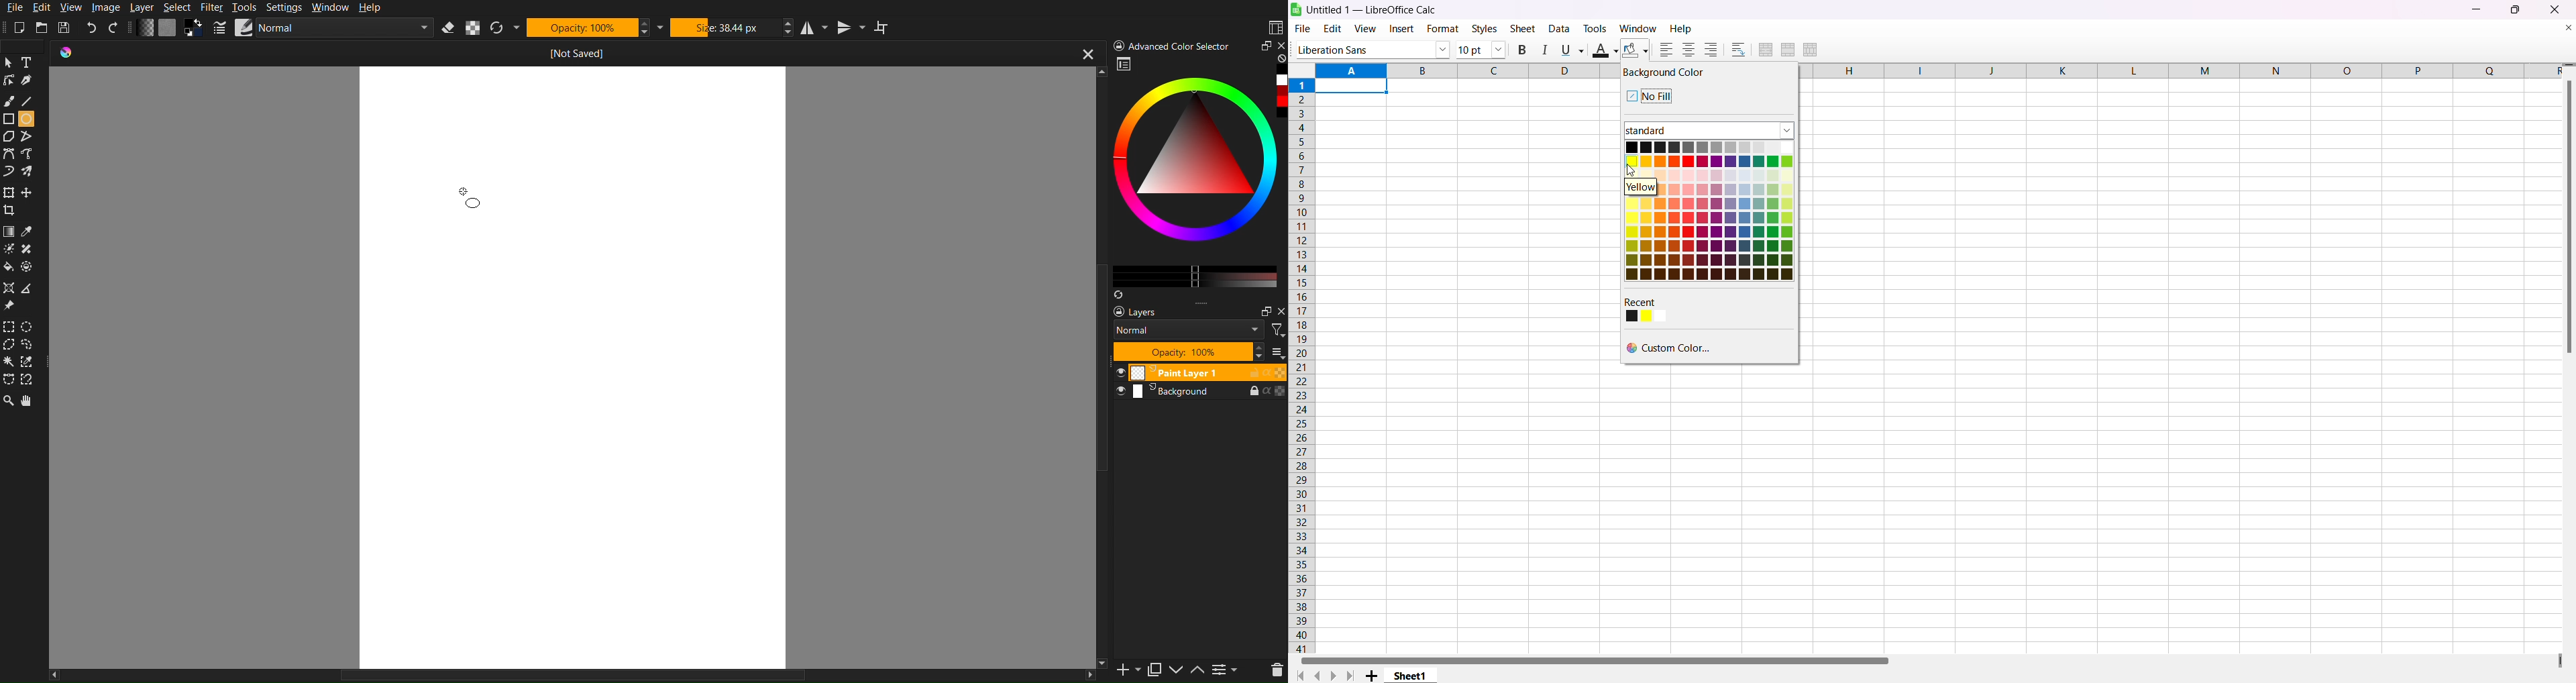 The width and height of the screenshot is (2576, 700). Describe the element at coordinates (287, 7) in the screenshot. I see `Settings` at that location.